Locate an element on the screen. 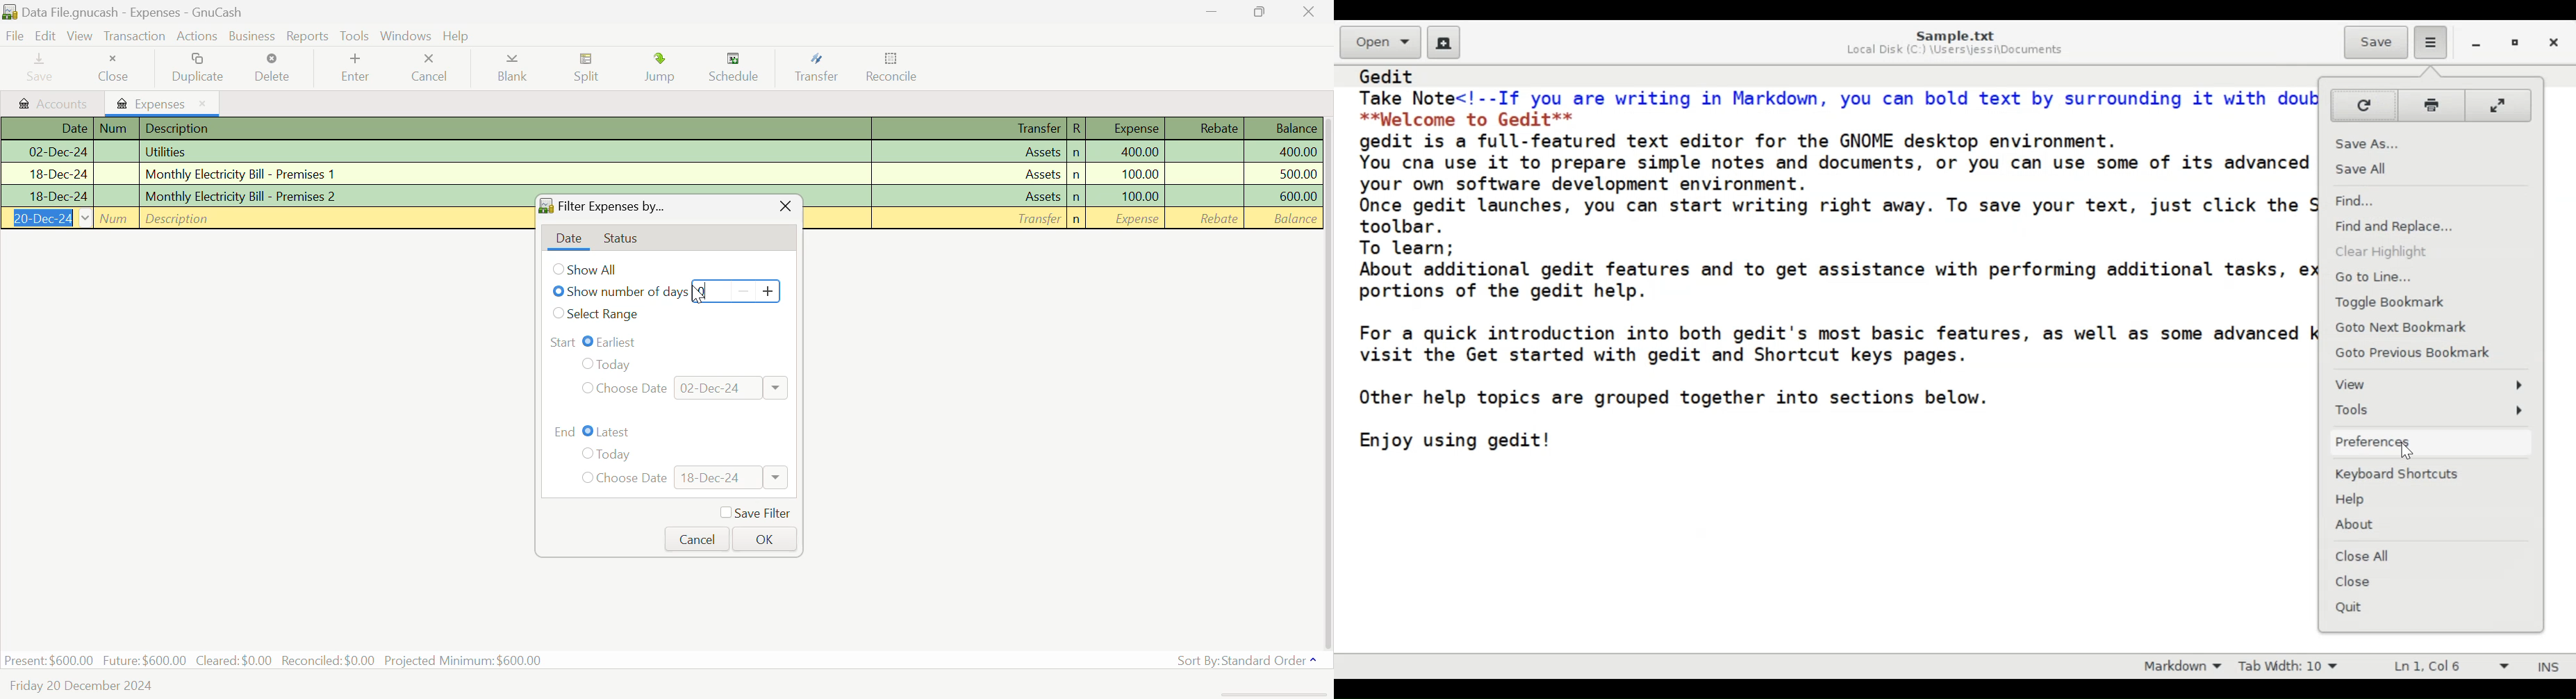 The image size is (2576, 700). Range End: Latest is located at coordinates (672, 431).